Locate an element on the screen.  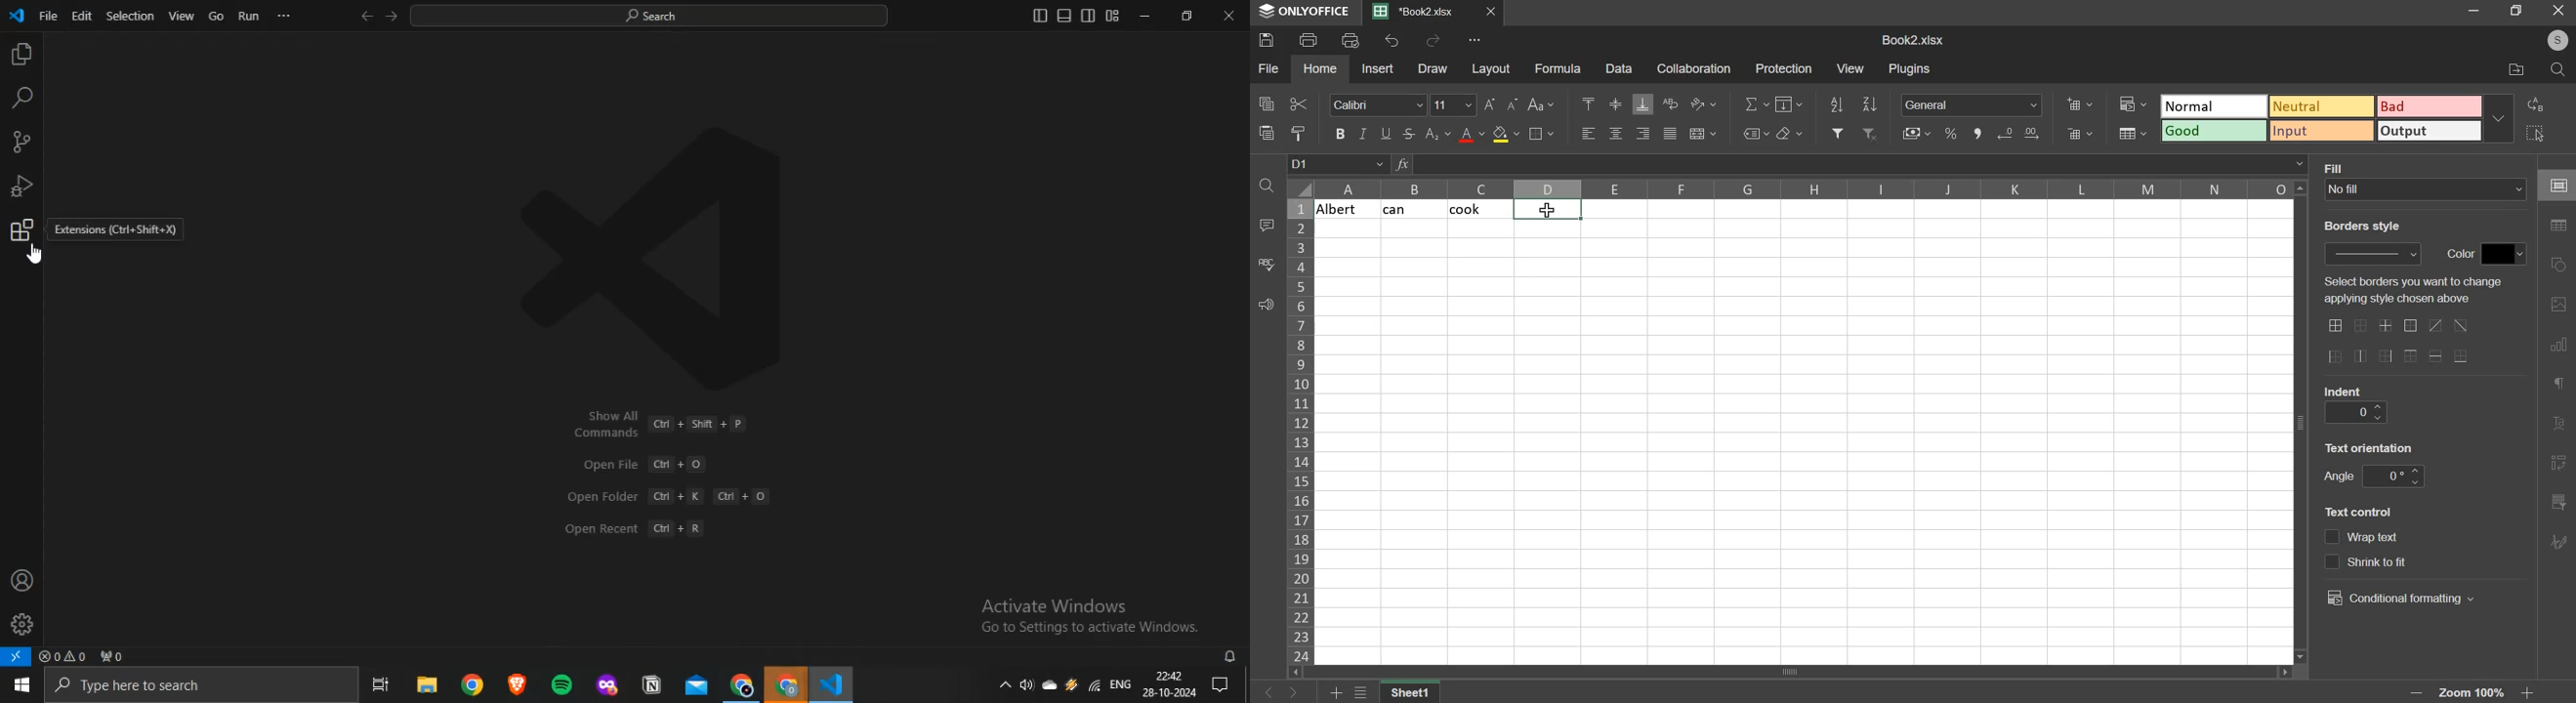
close window is located at coordinates (2559, 12).